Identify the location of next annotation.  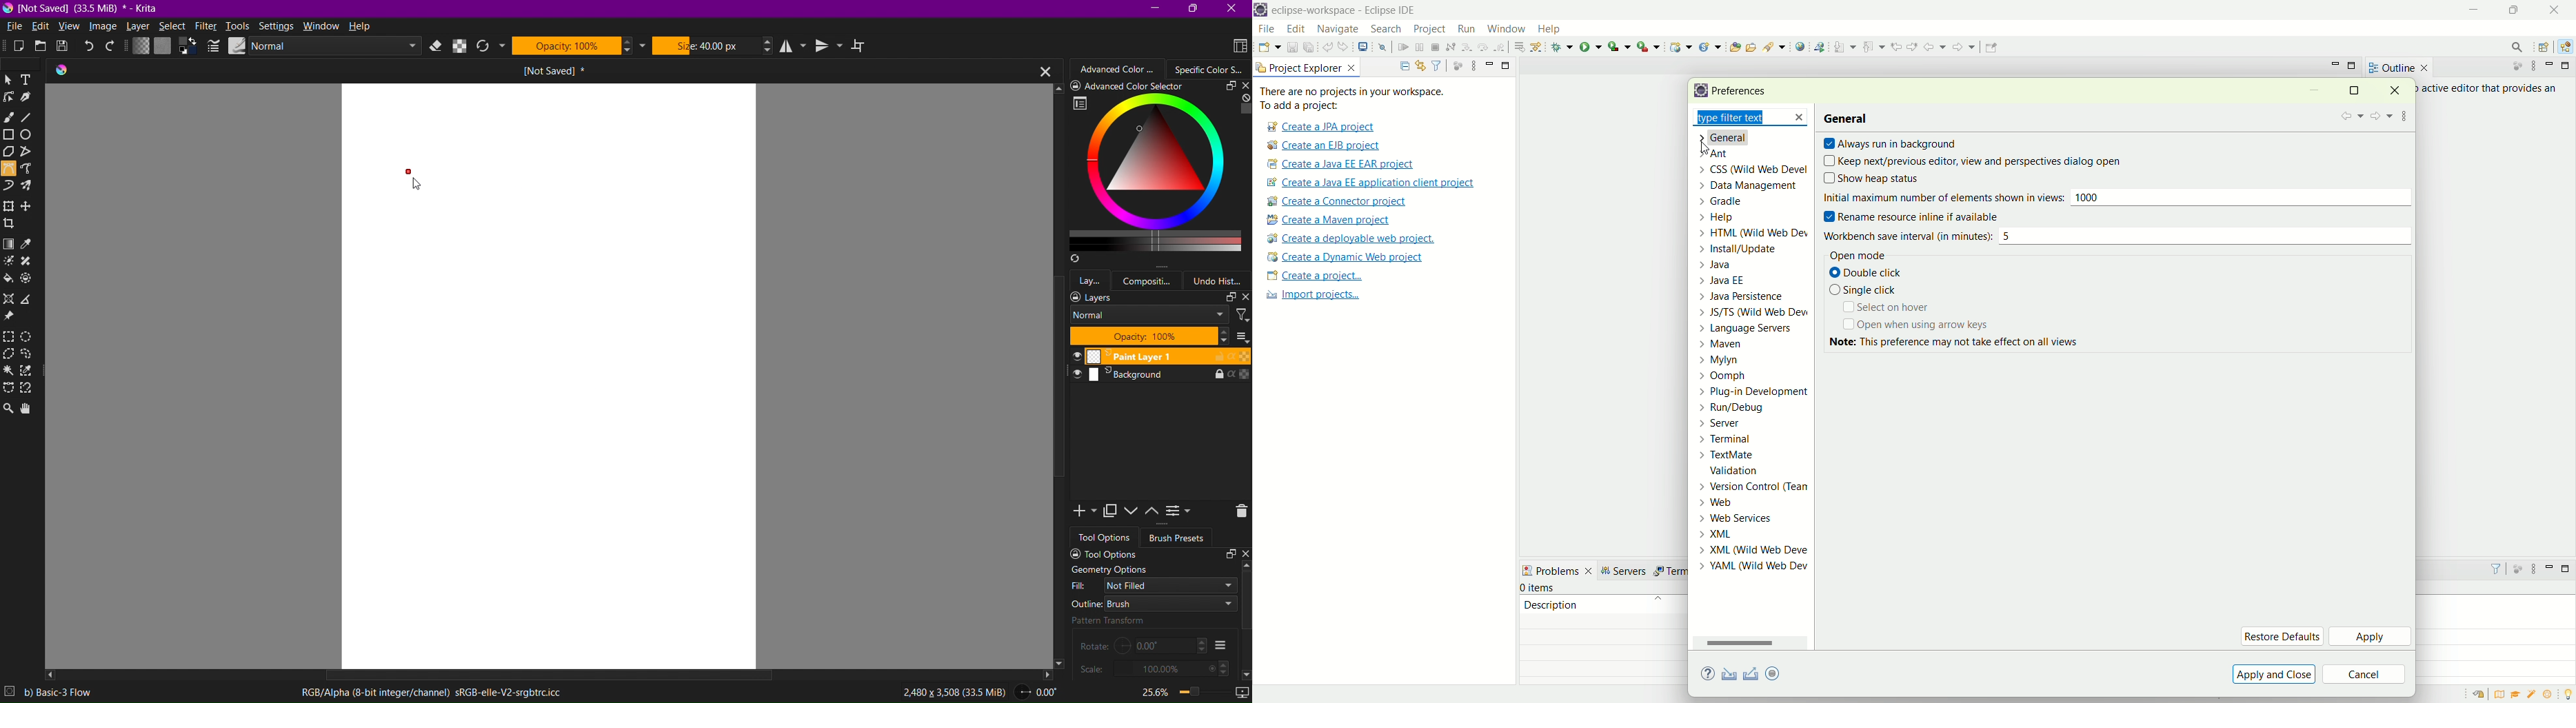
(1845, 46).